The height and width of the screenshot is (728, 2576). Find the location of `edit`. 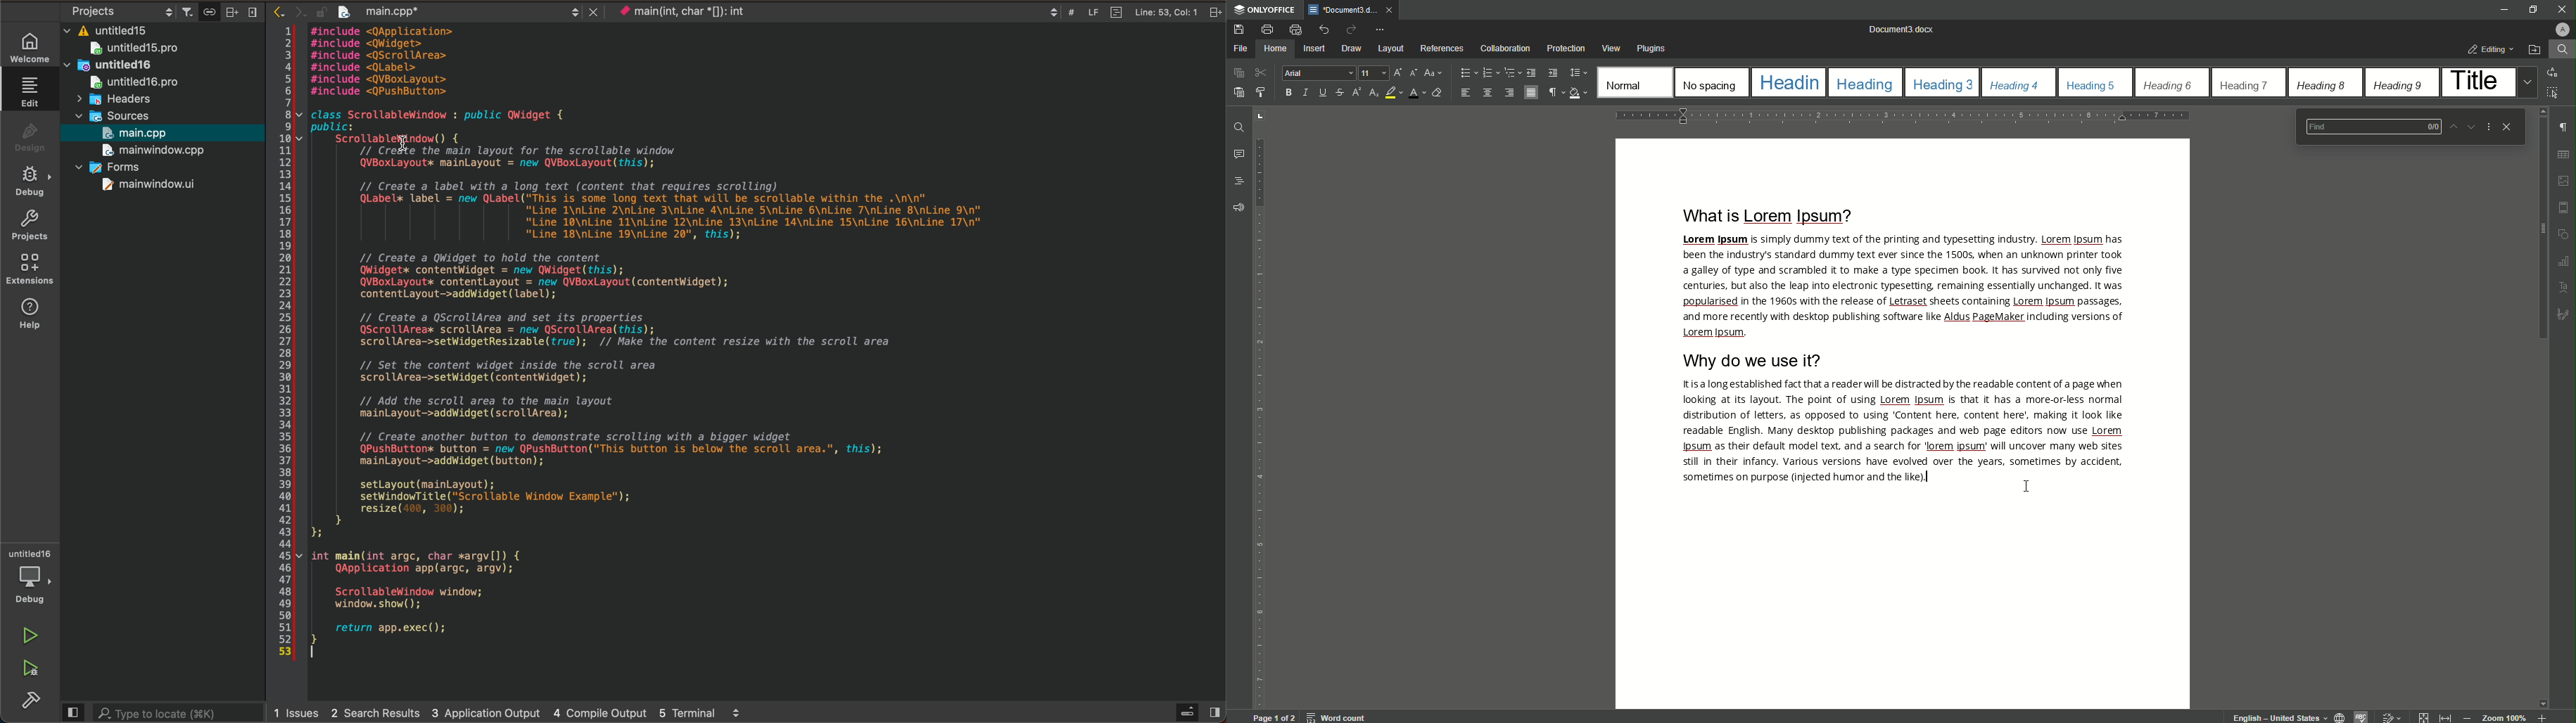

edit is located at coordinates (2391, 717).